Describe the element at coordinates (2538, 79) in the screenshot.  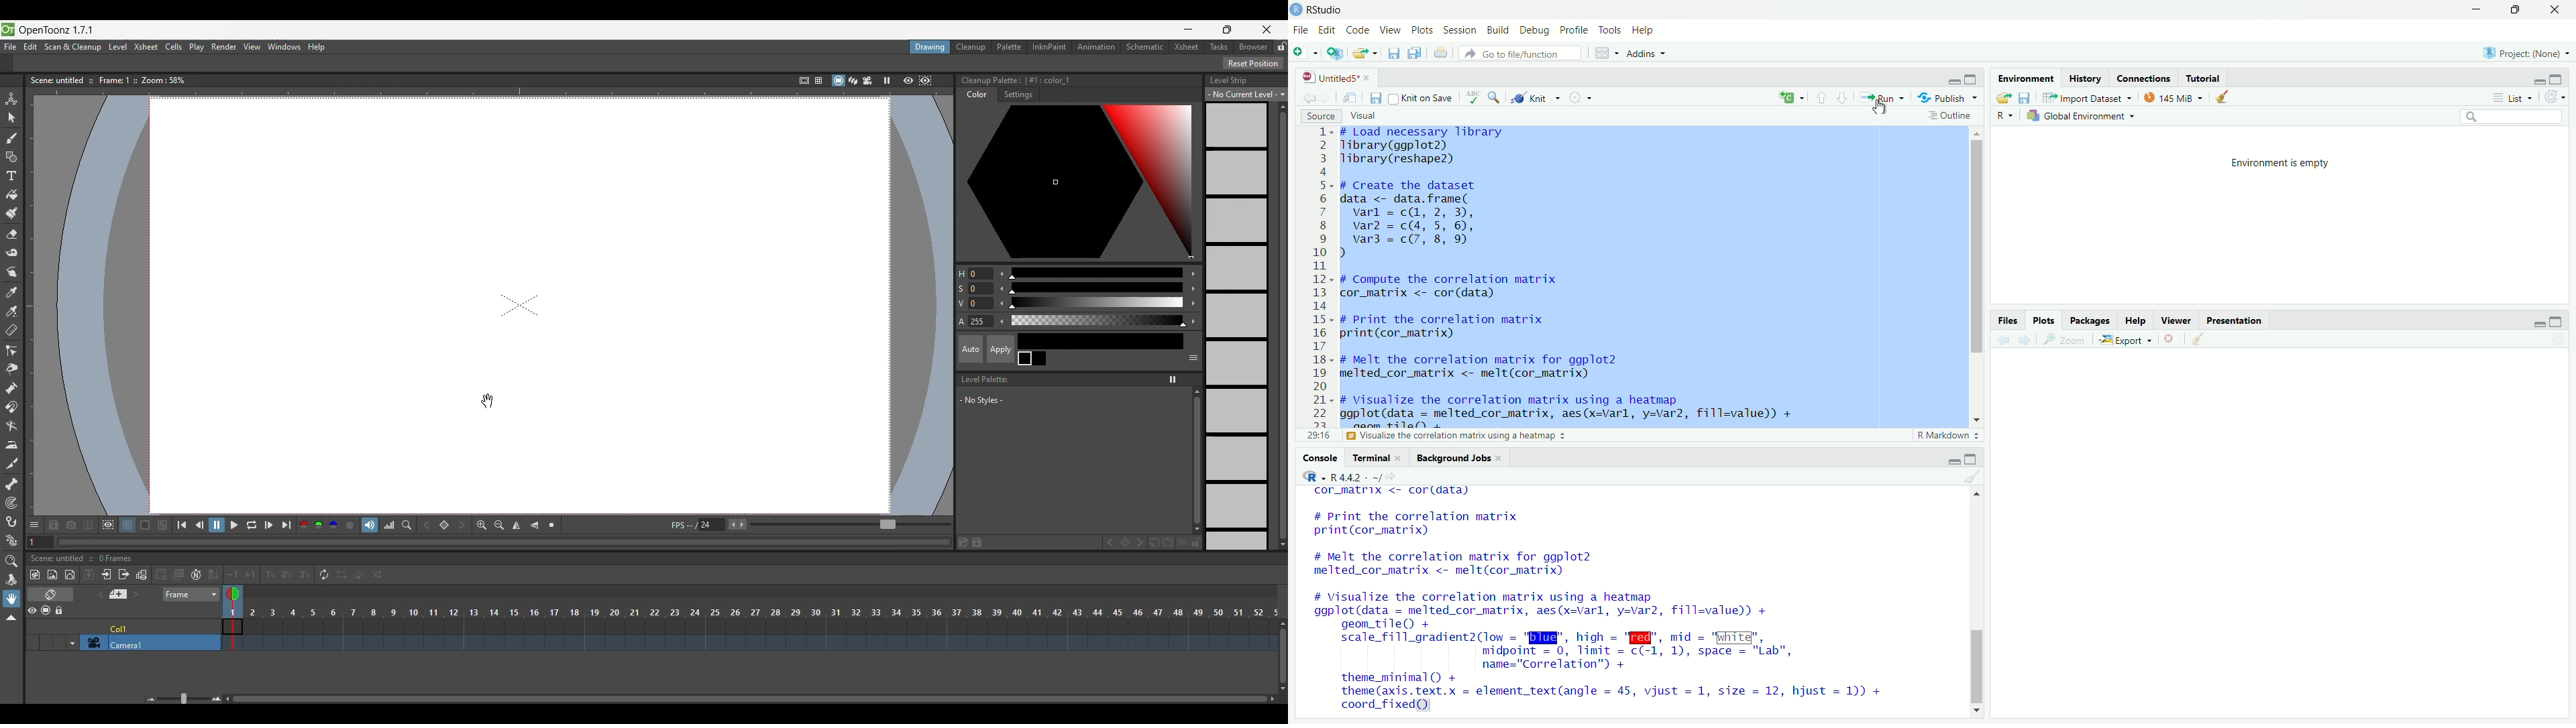
I see `minimize` at that location.